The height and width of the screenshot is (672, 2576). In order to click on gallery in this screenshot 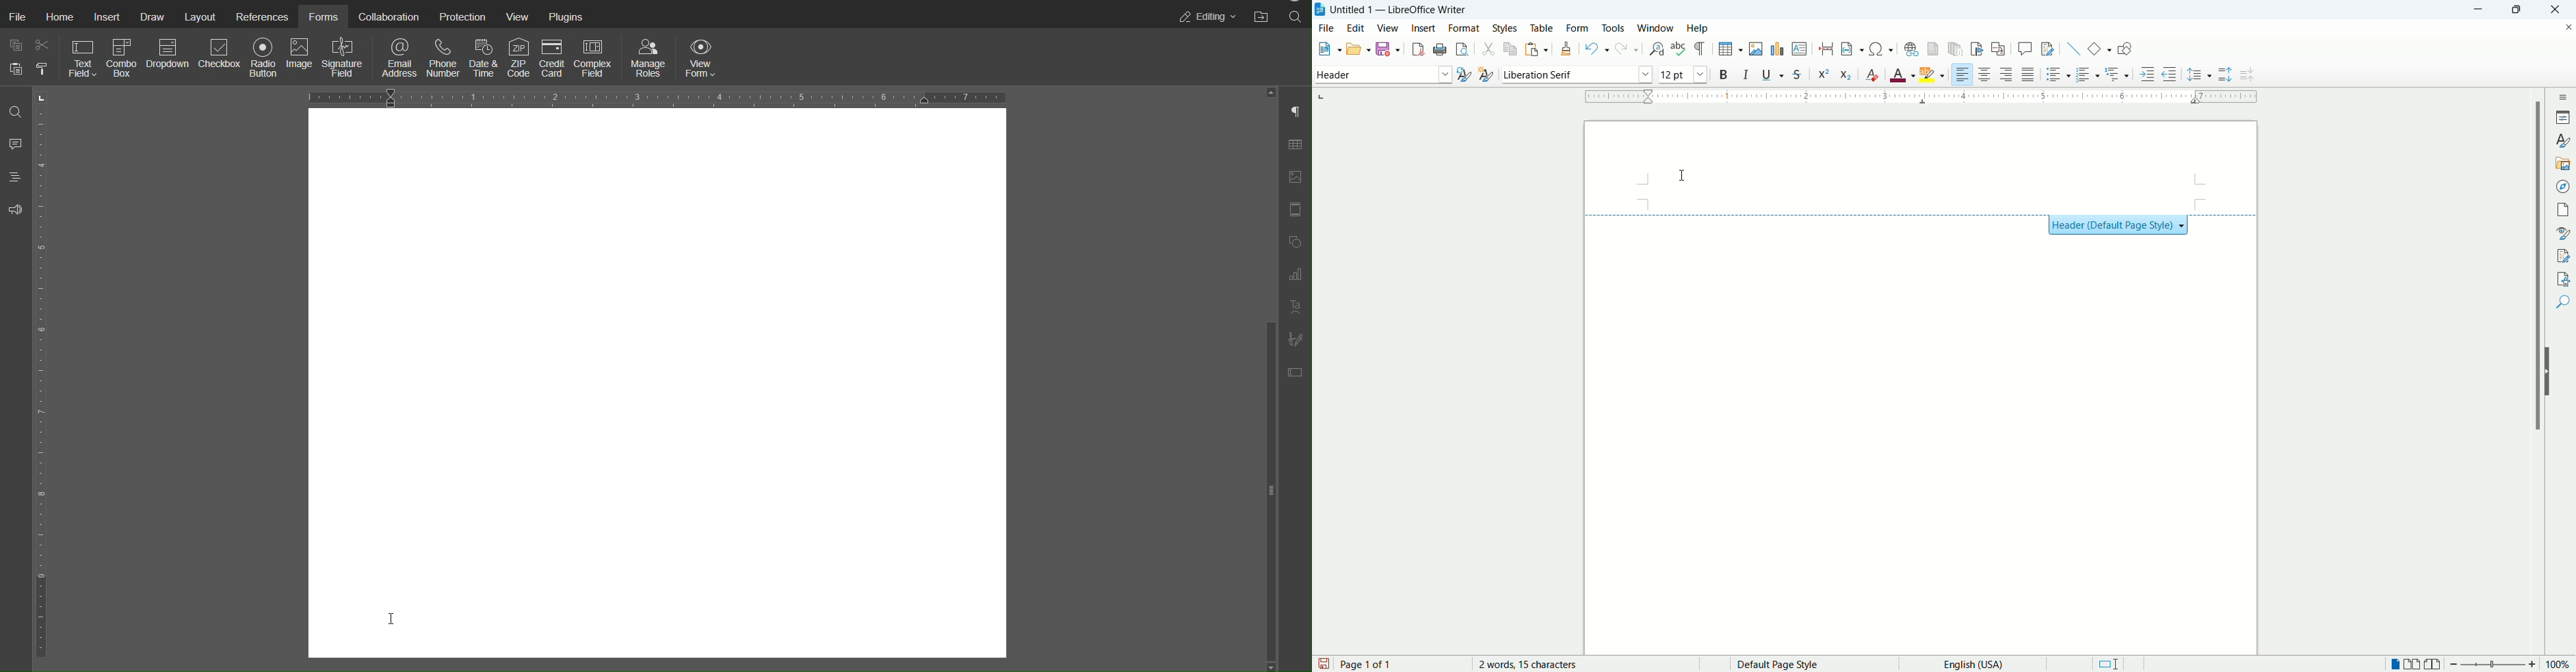, I will do `click(2563, 164)`.